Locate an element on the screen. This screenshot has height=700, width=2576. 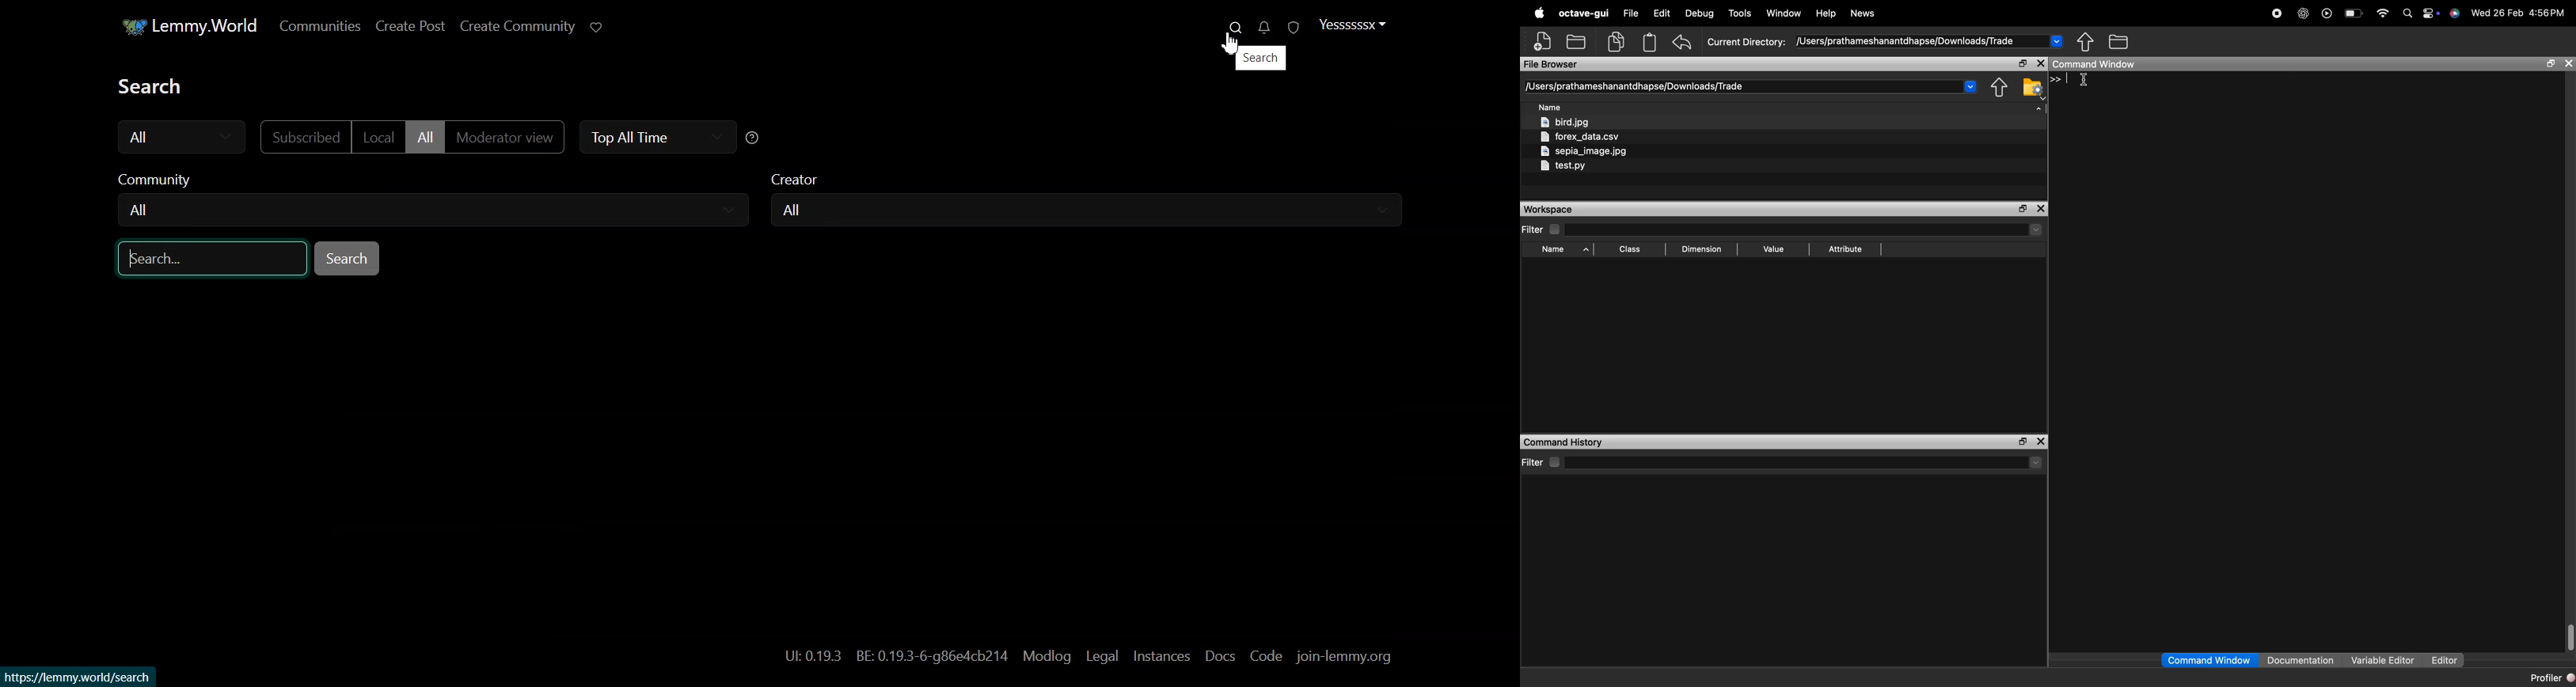
All is located at coordinates (178, 135).